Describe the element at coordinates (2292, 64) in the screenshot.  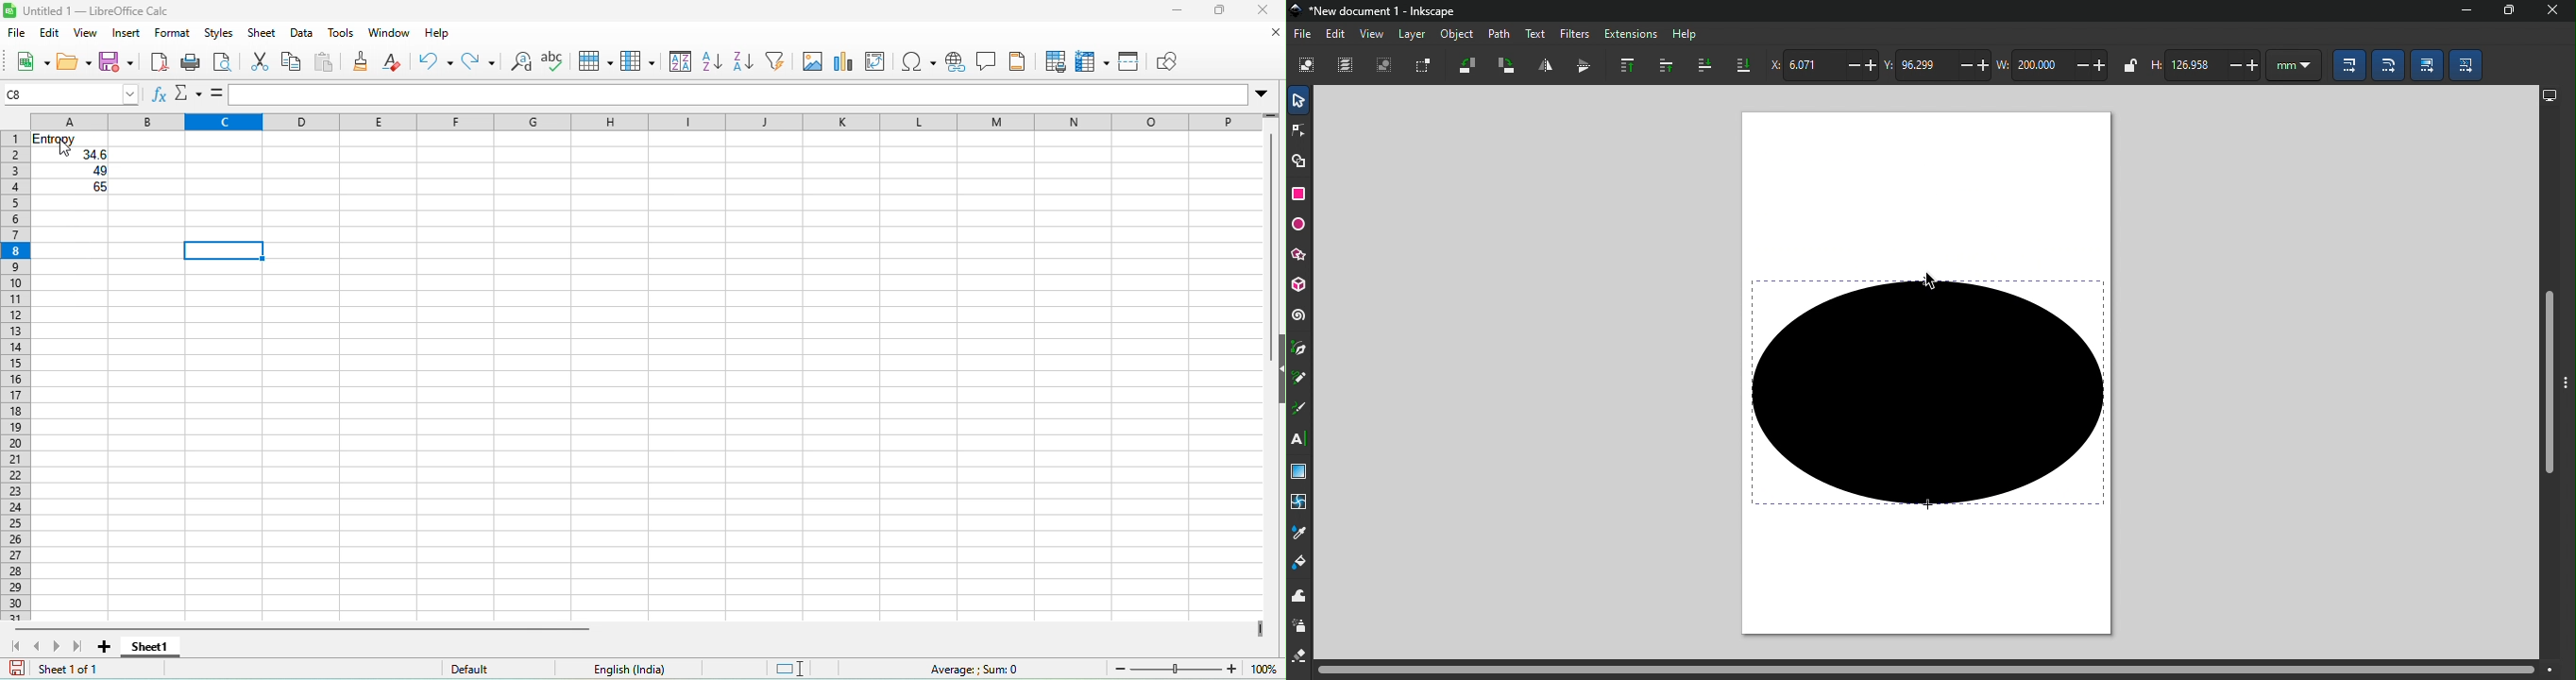
I see `unit` at that location.